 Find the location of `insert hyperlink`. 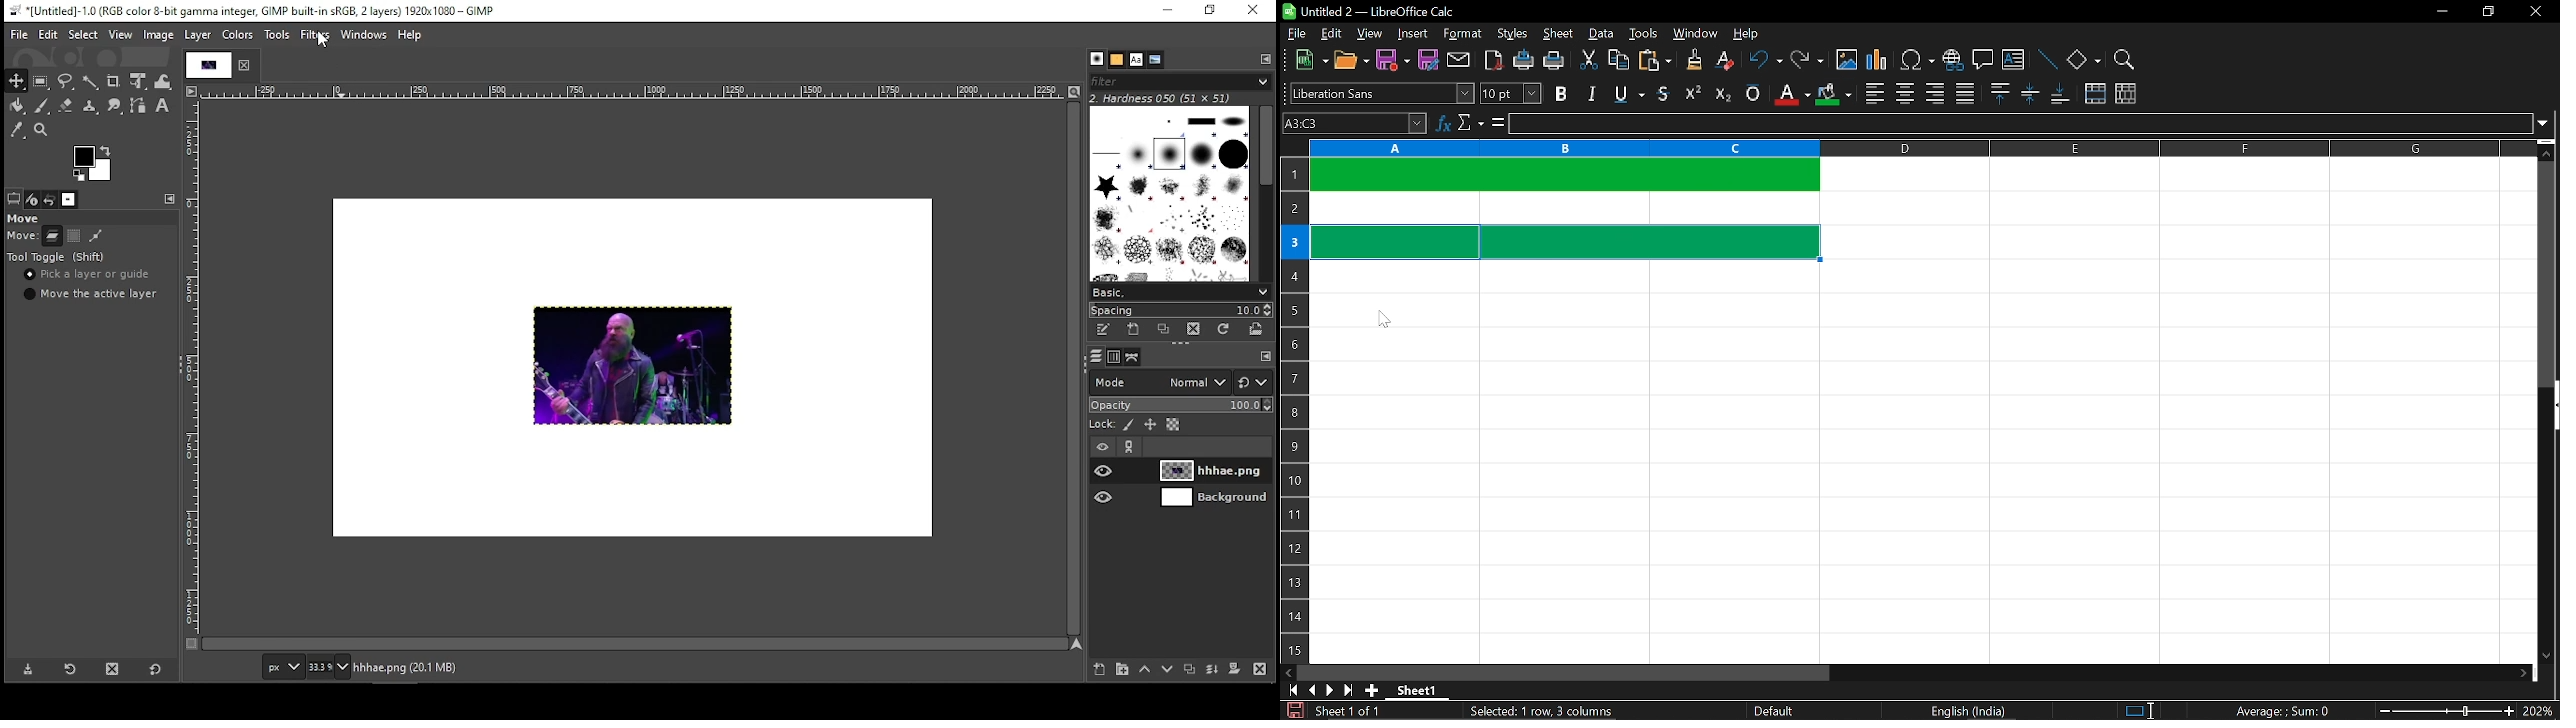

insert hyperlink is located at coordinates (1952, 58).